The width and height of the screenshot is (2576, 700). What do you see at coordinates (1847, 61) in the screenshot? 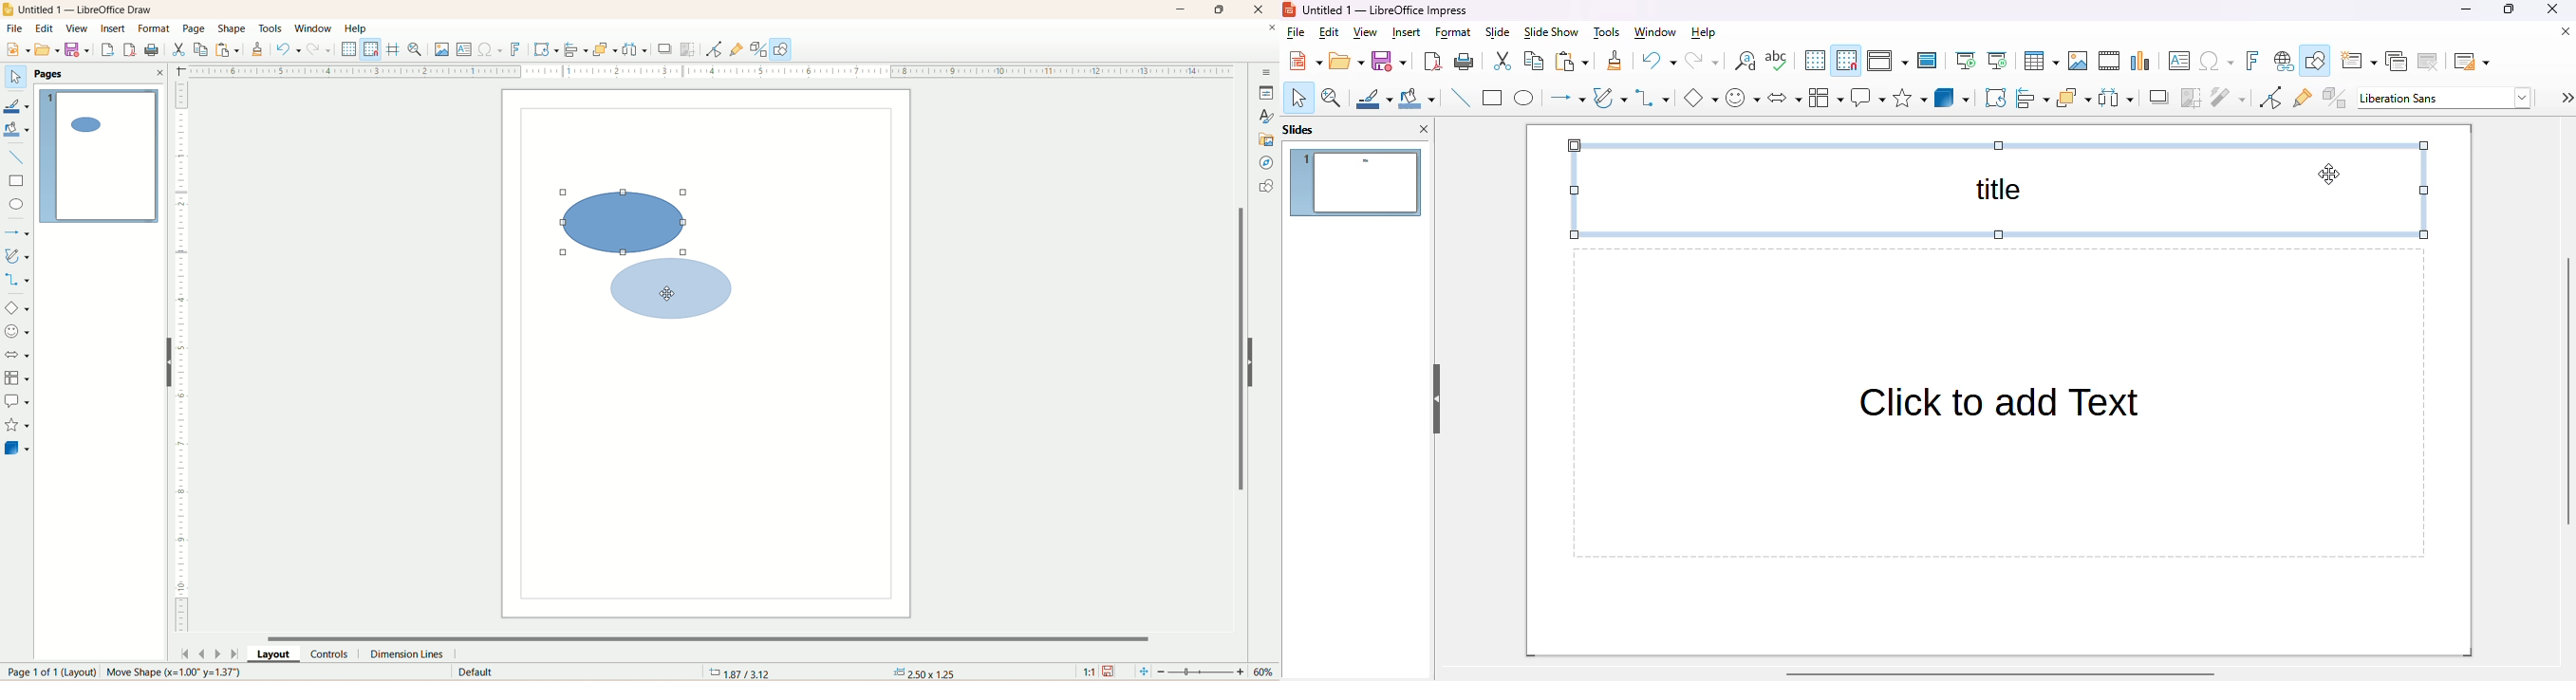
I see `snap to grid` at bounding box center [1847, 61].